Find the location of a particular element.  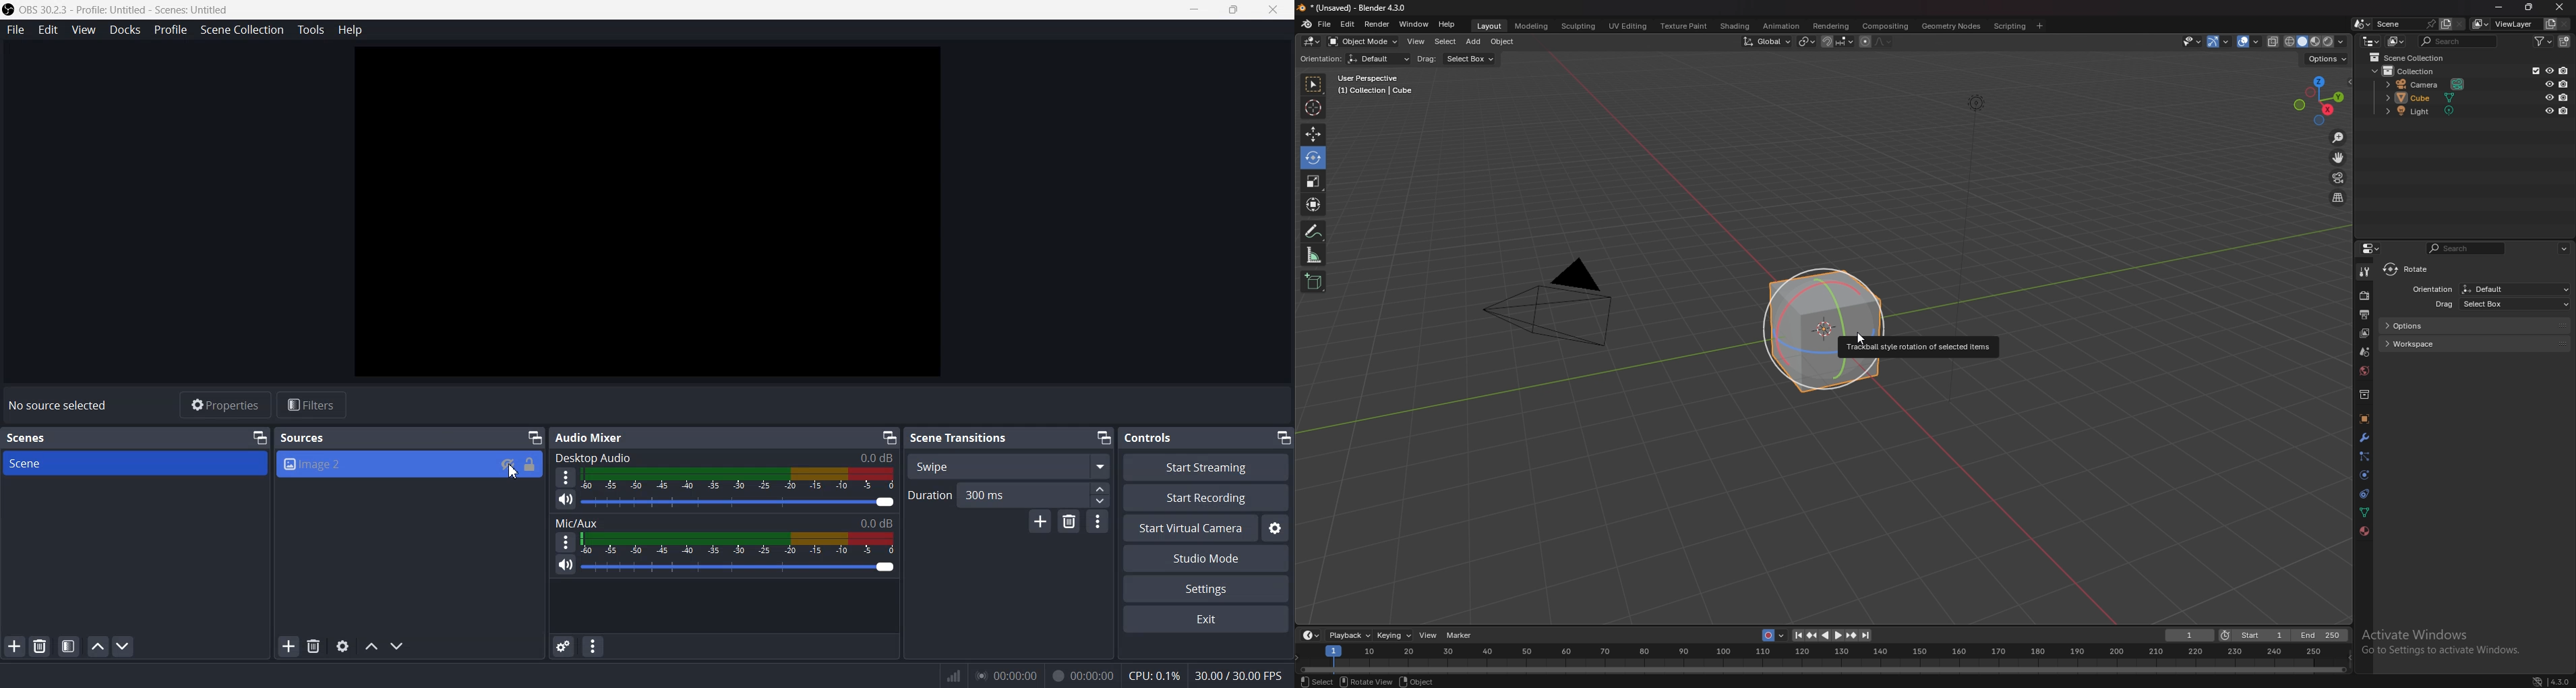

Help is located at coordinates (351, 30).